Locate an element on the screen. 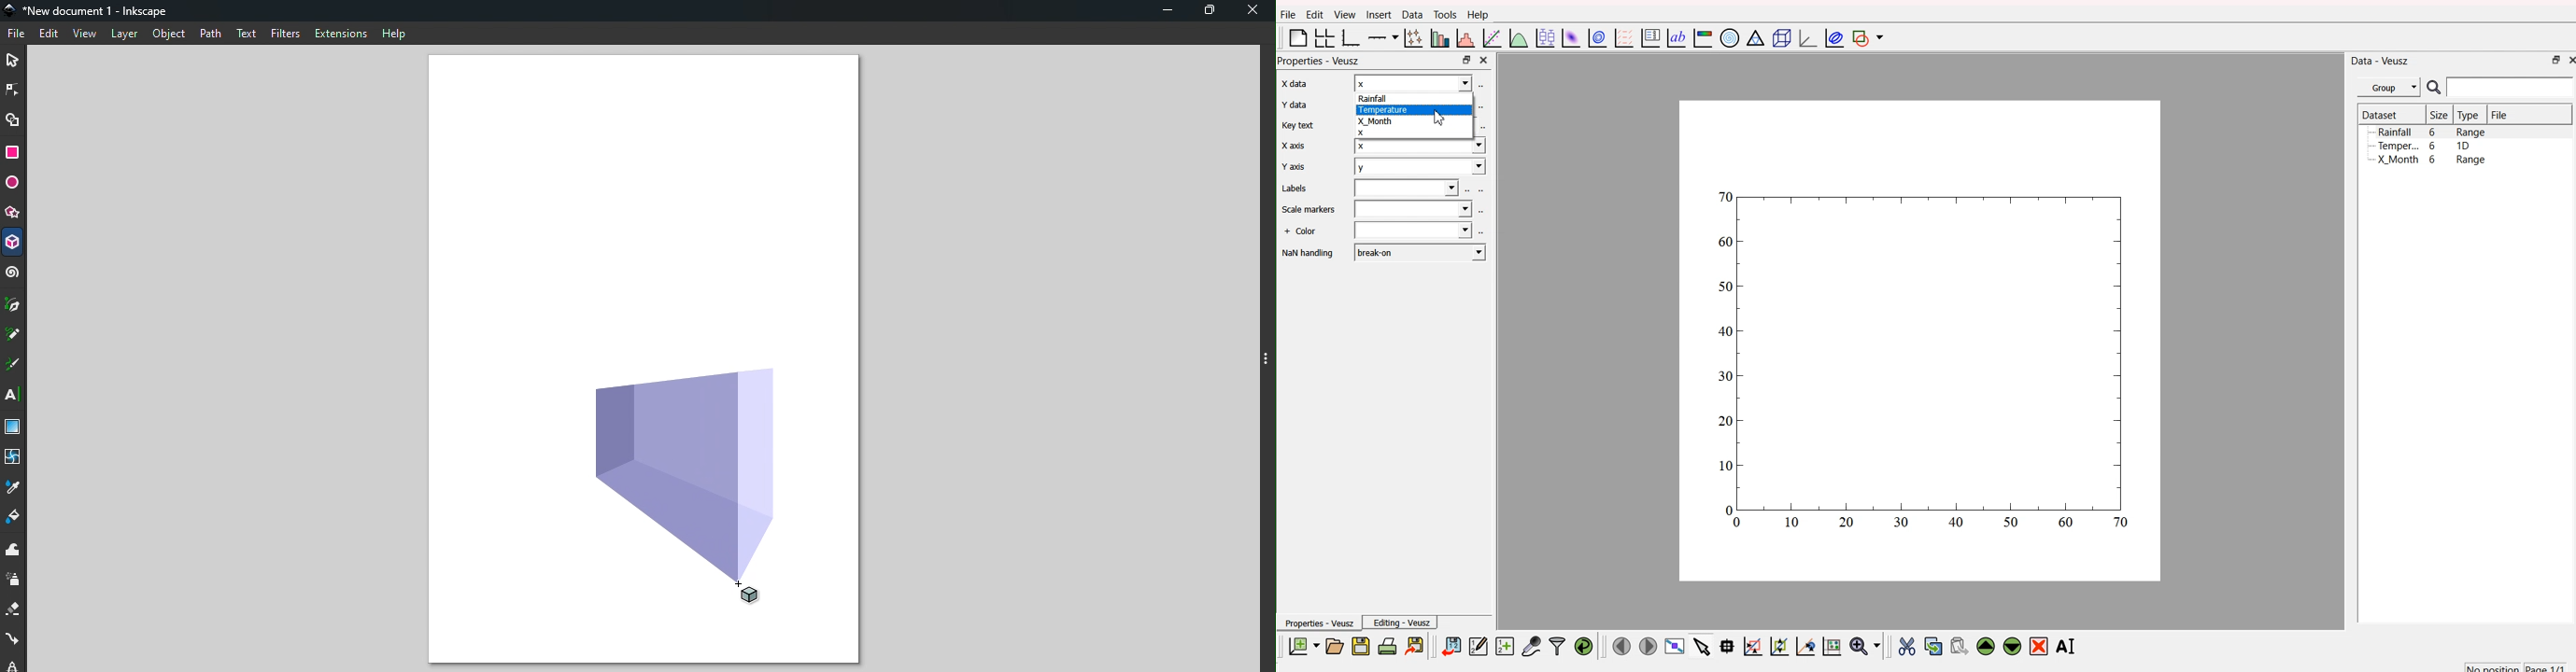 This screenshot has height=672, width=2576. paste the widget from the clipboard is located at coordinates (1959, 646).